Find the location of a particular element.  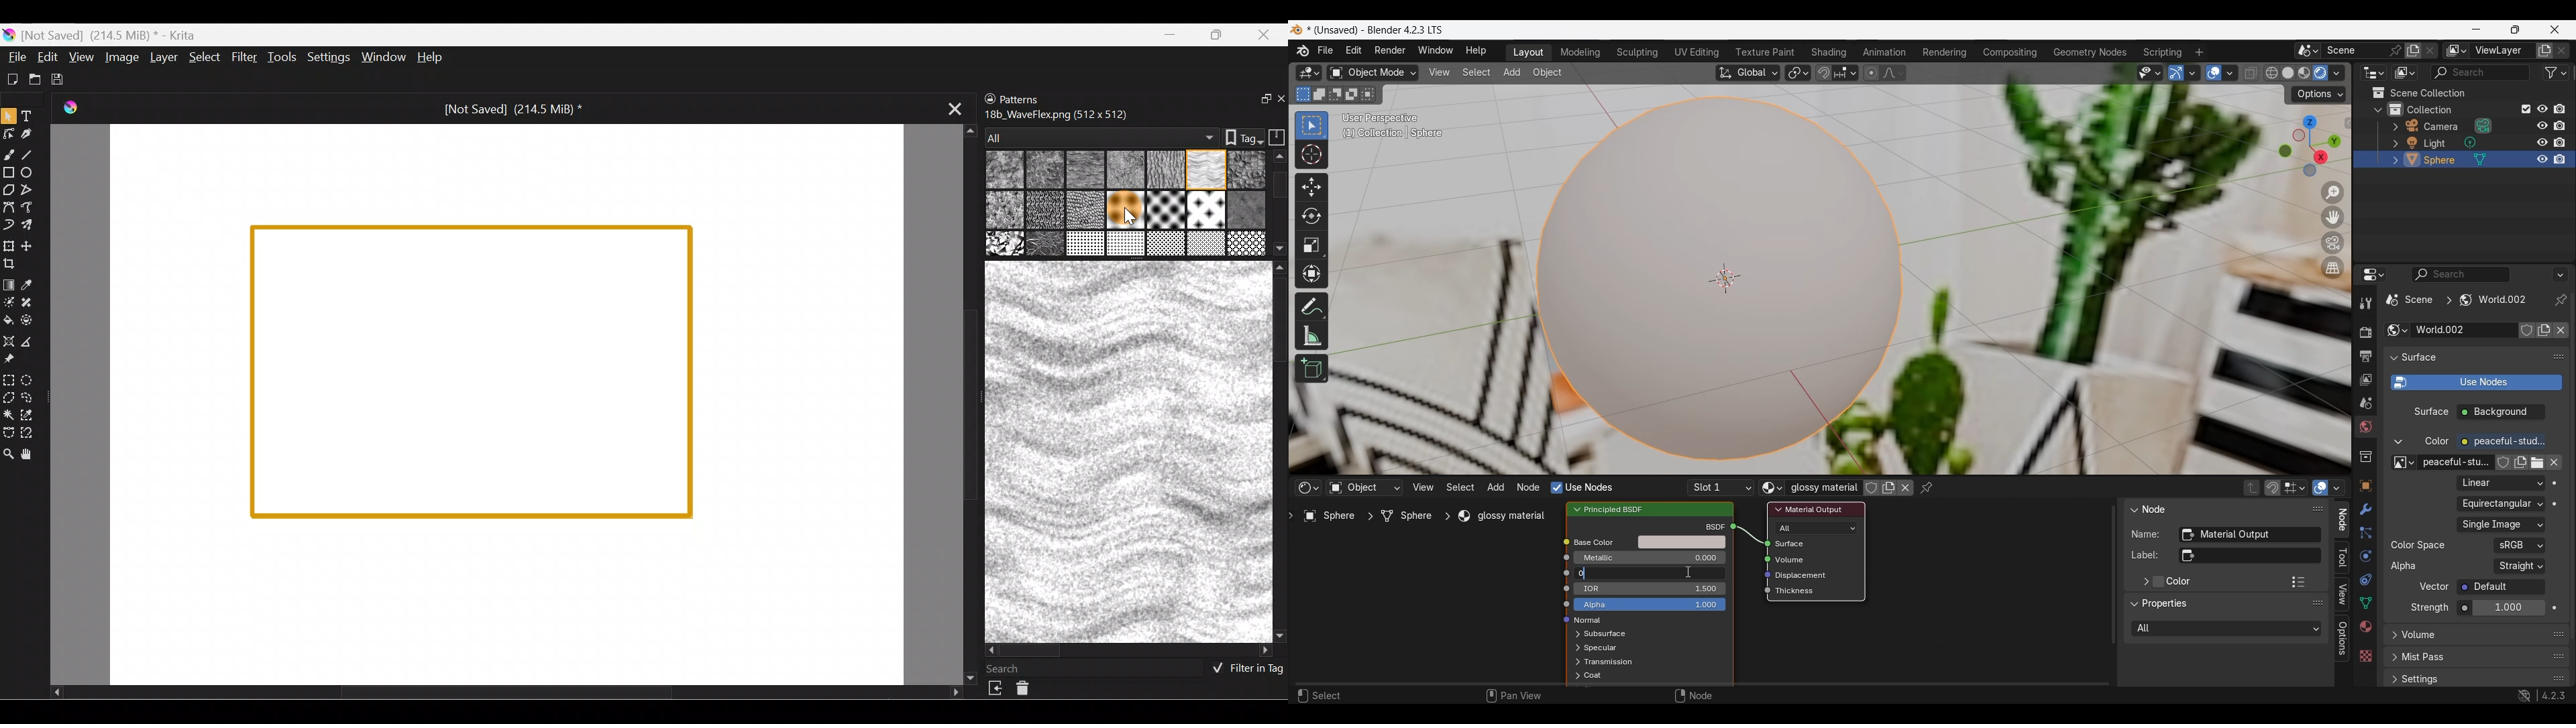

View layer name is located at coordinates (2502, 51).